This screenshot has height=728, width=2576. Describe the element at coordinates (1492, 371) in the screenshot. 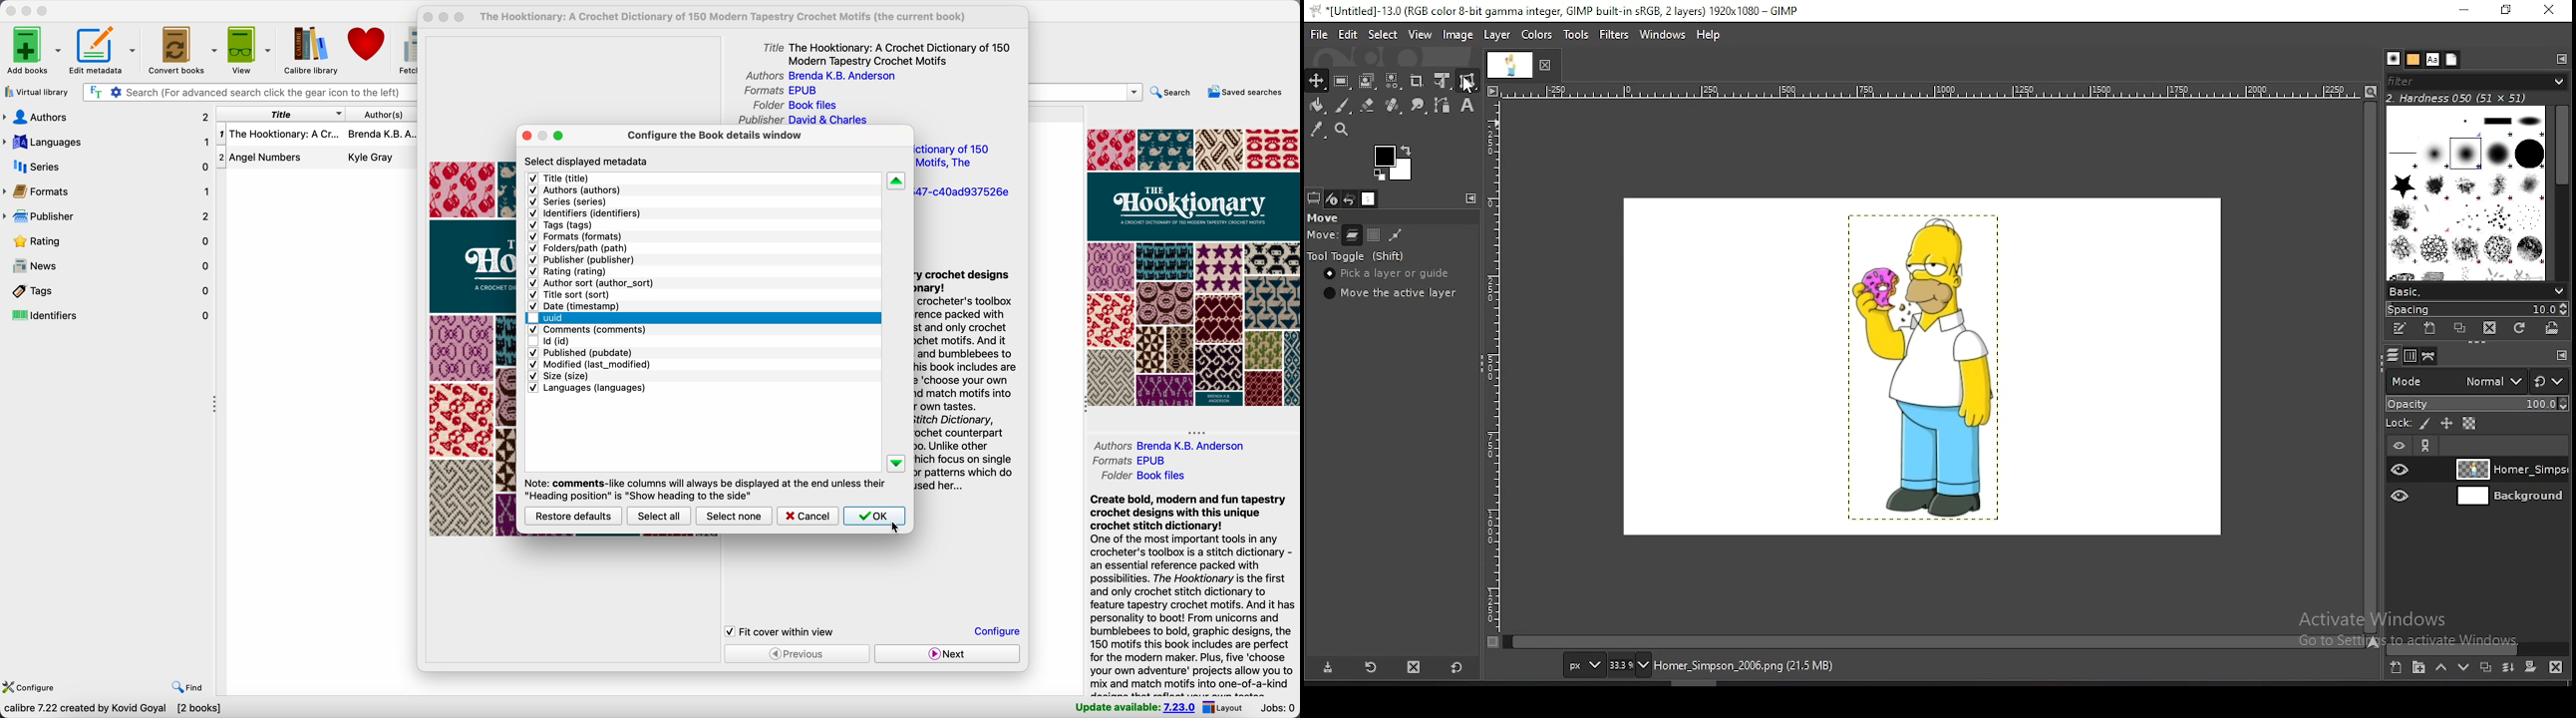

I see `scale` at that location.